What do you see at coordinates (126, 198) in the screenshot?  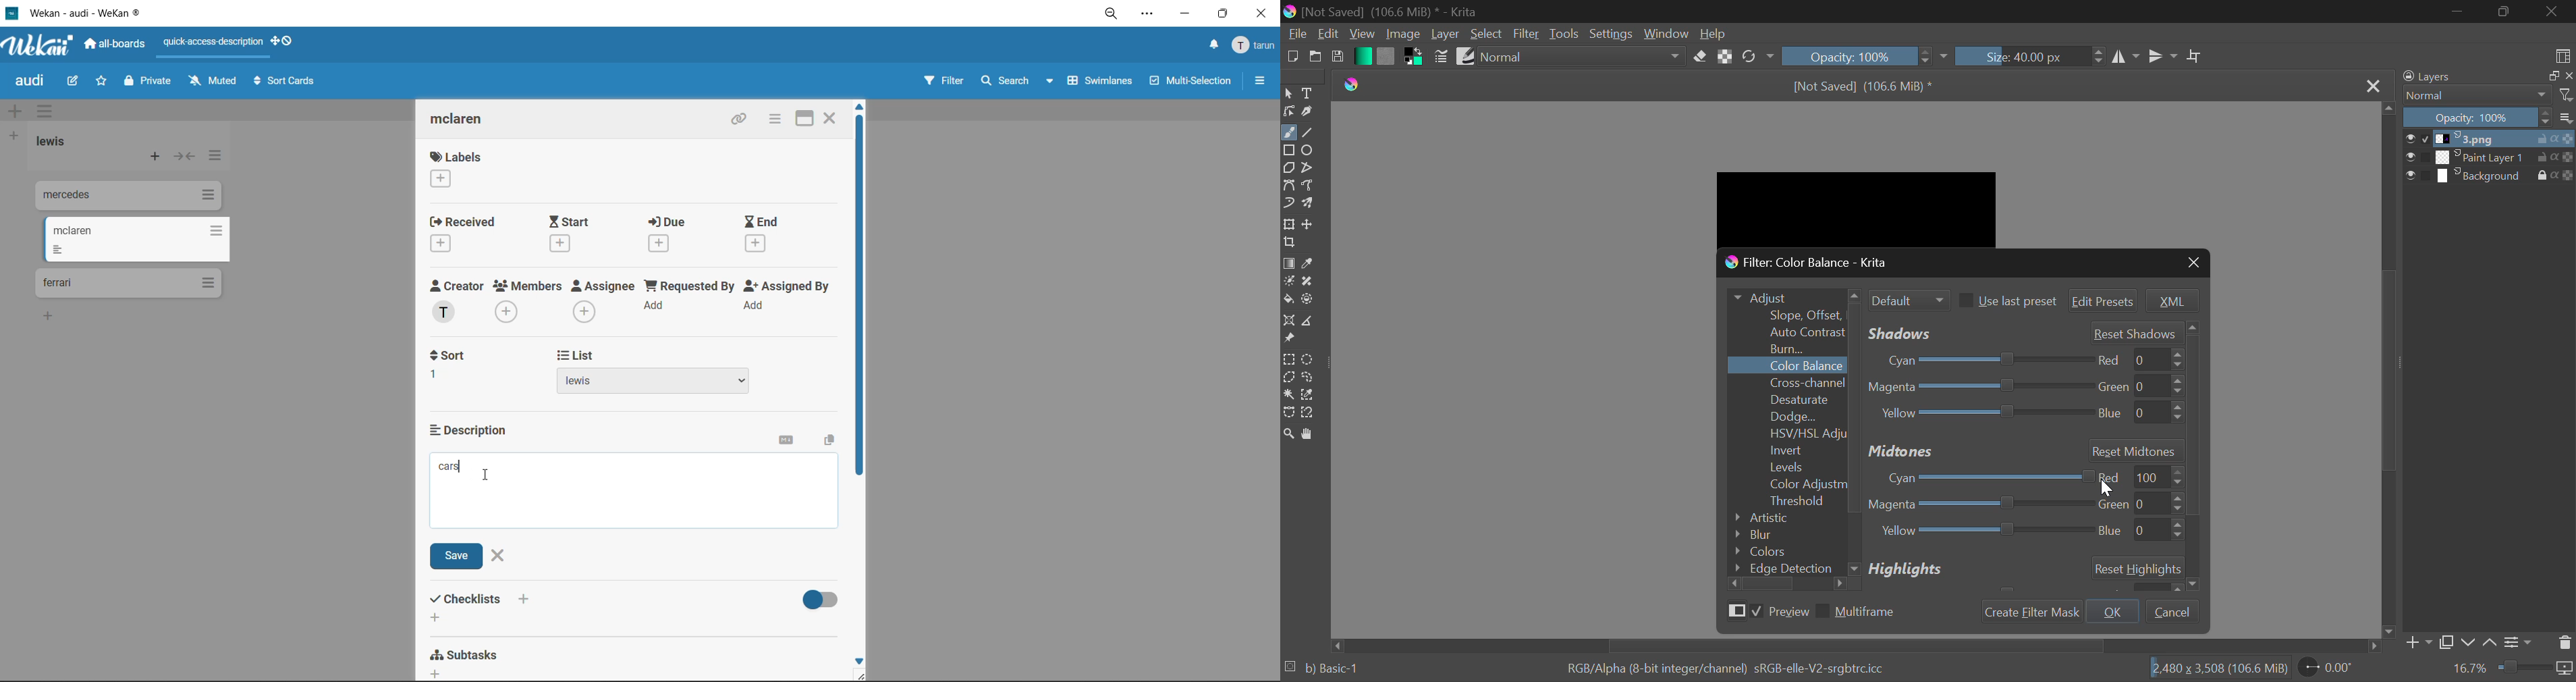 I see `cards` at bounding box center [126, 198].